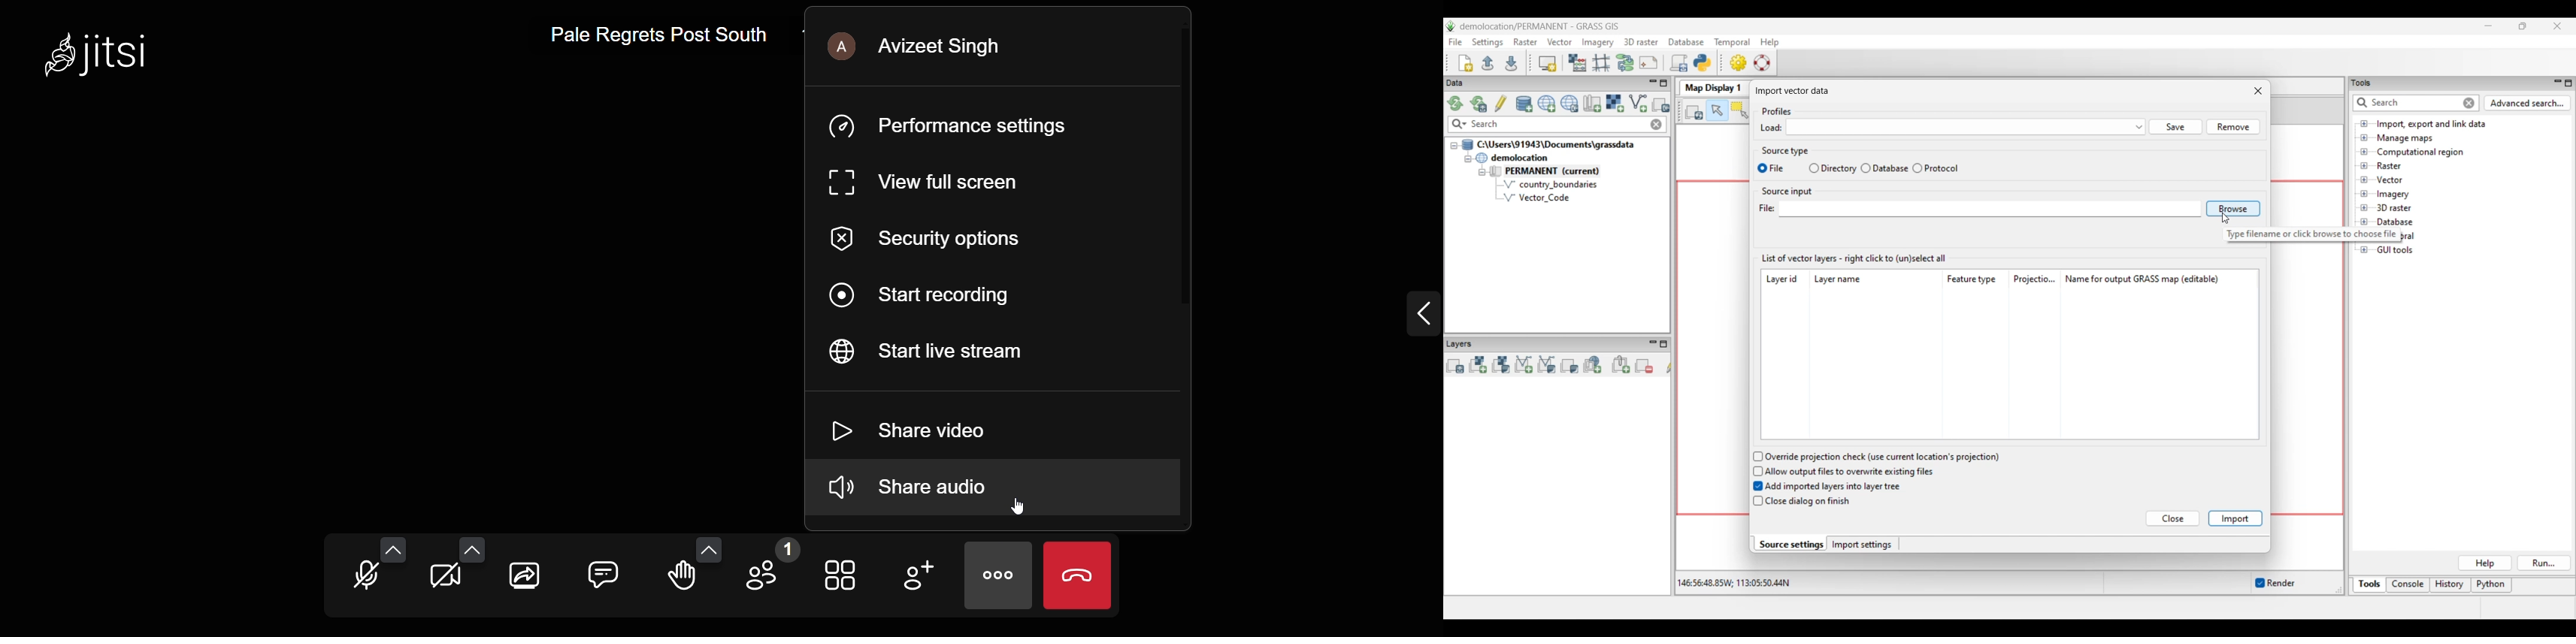  What do you see at coordinates (921, 183) in the screenshot?
I see `view full screen` at bounding box center [921, 183].